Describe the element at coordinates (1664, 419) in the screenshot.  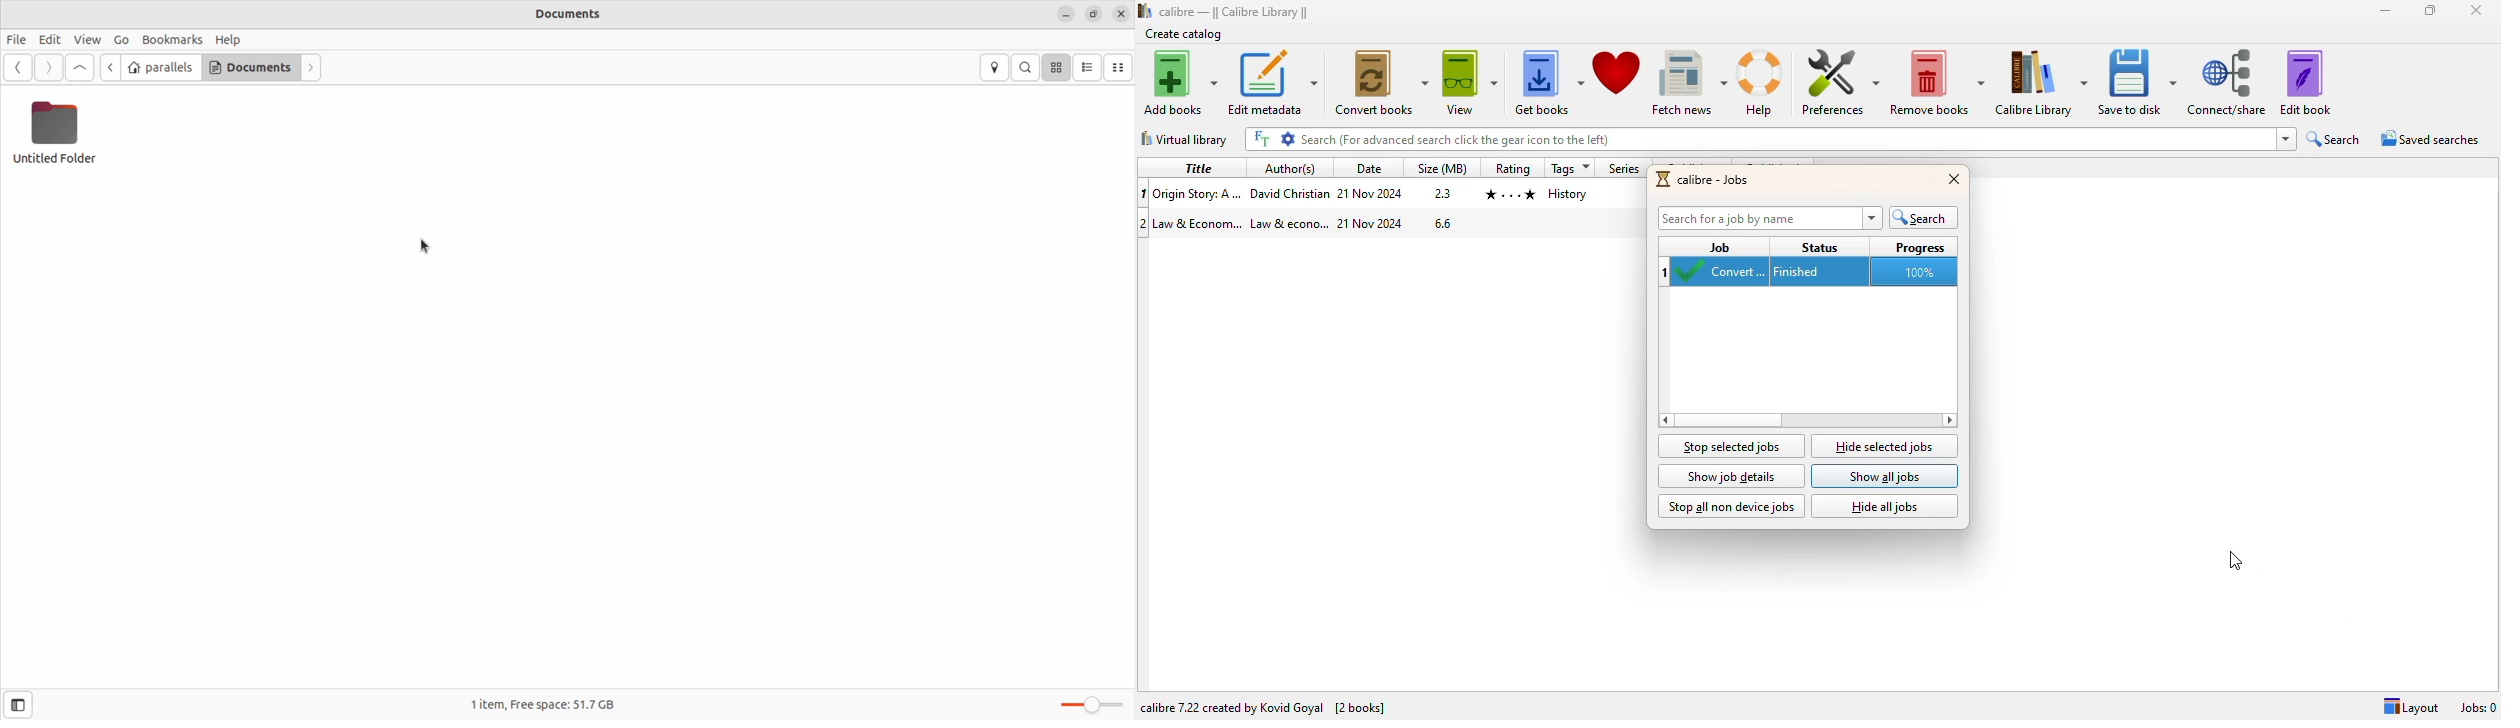
I see `scroll right` at that location.